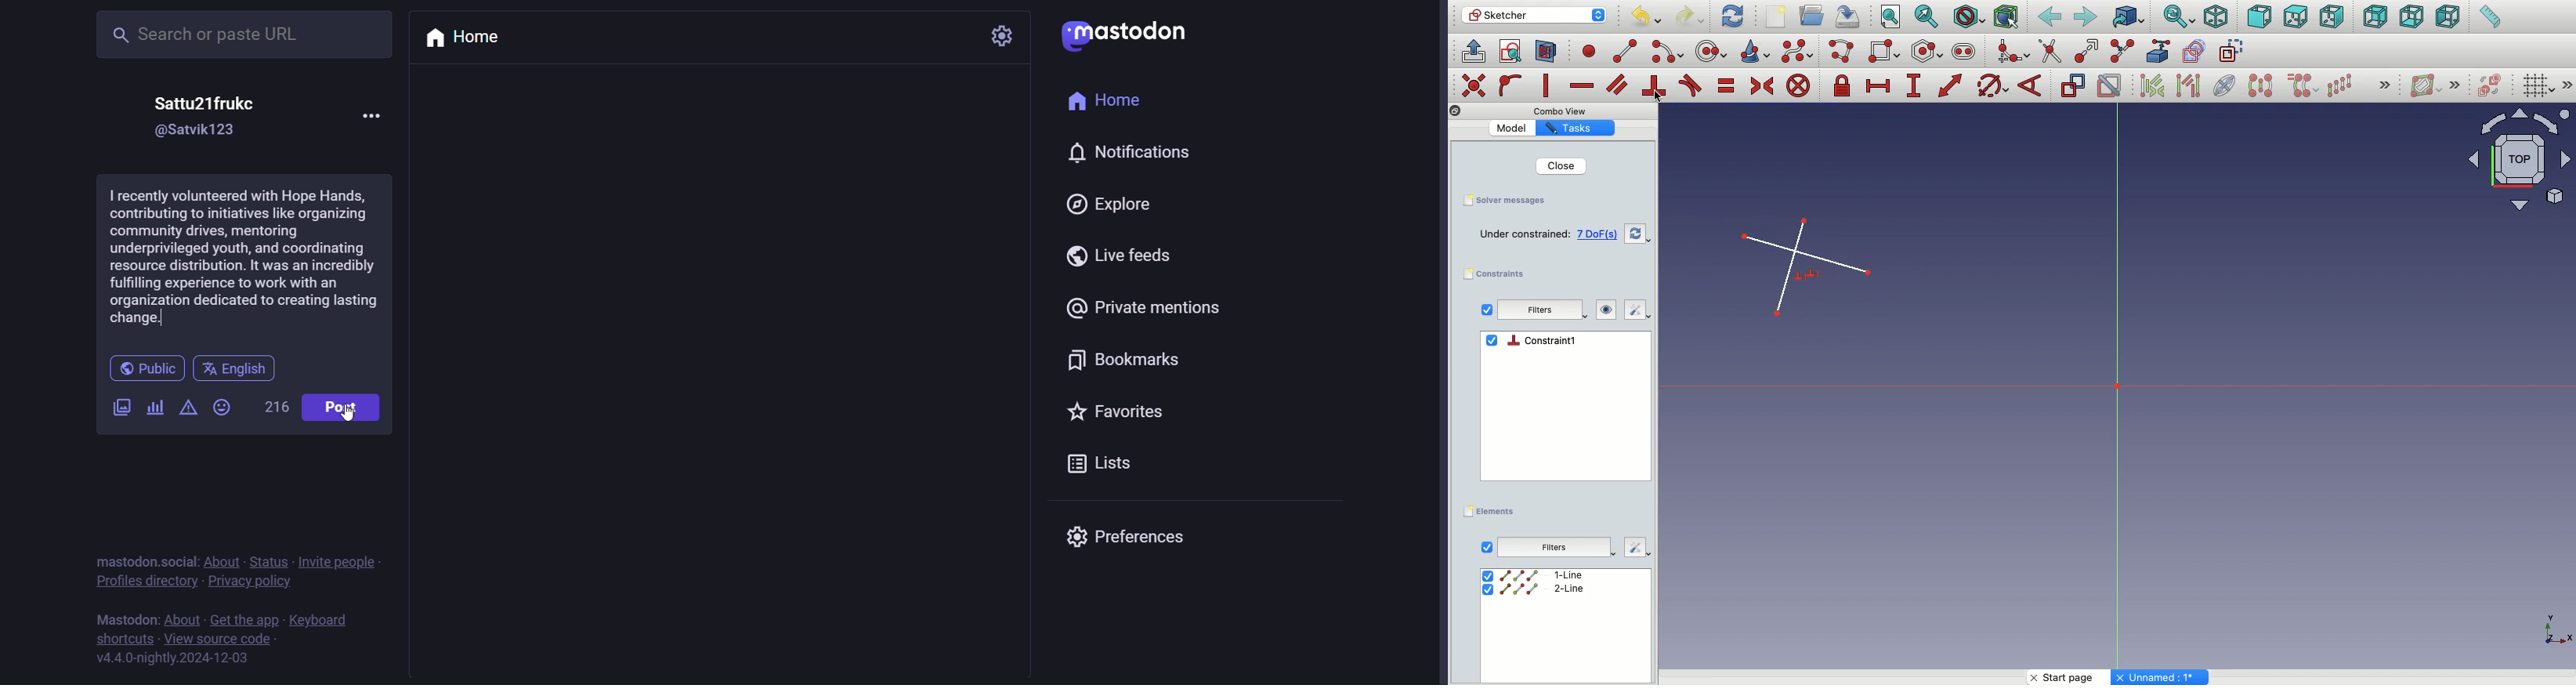  What do you see at coordinates (1668, 52) in the screenshot?
I see `arc` at bounding box center [1668, 52].